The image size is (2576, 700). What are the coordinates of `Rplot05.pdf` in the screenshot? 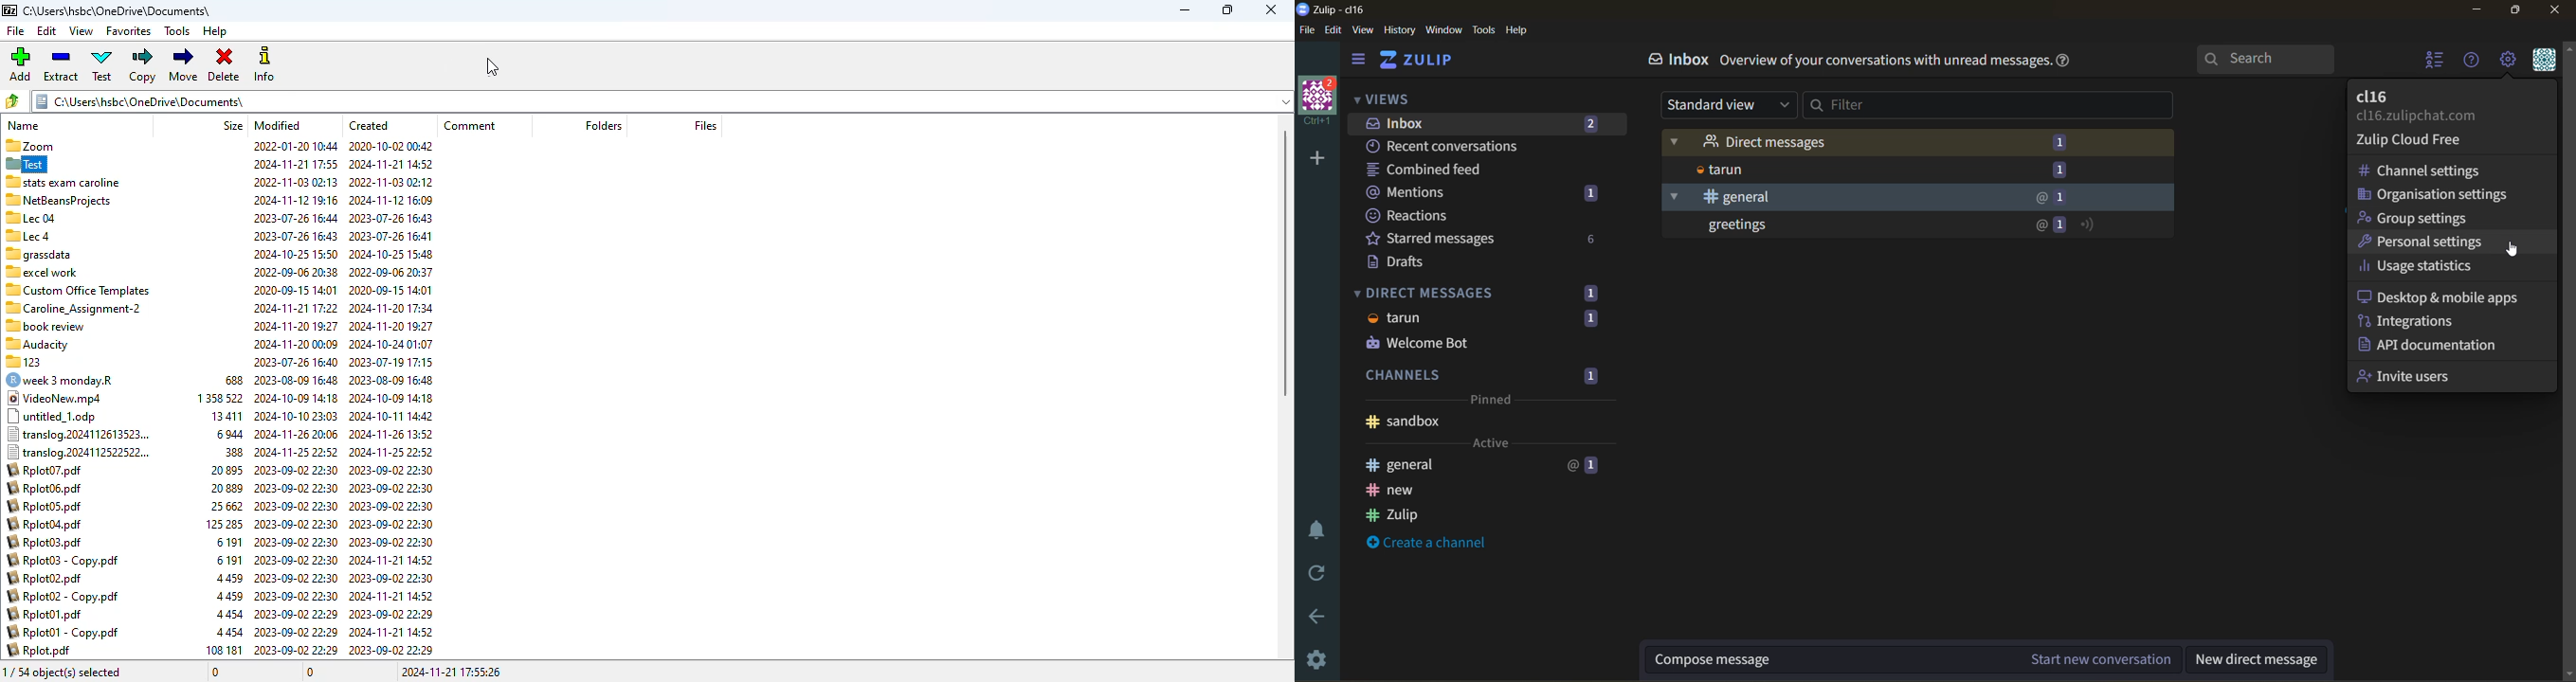 It's located at (45, 505).